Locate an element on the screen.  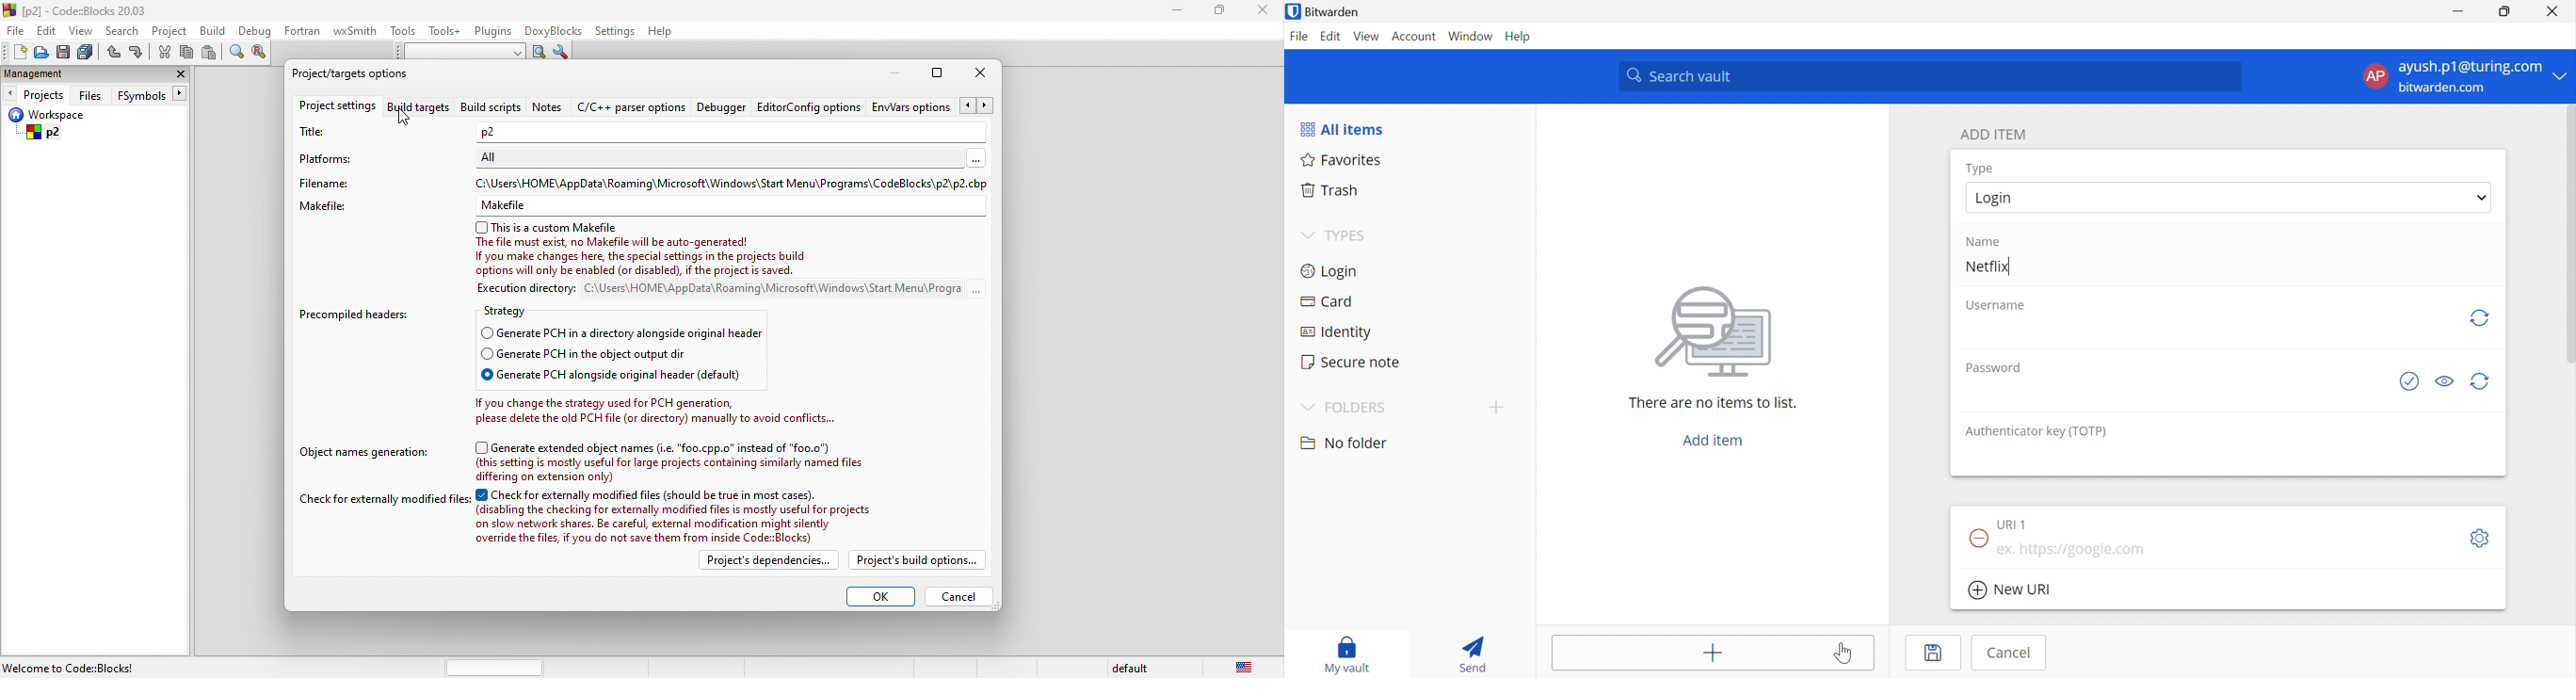
file is located at coordinates (17, 30).